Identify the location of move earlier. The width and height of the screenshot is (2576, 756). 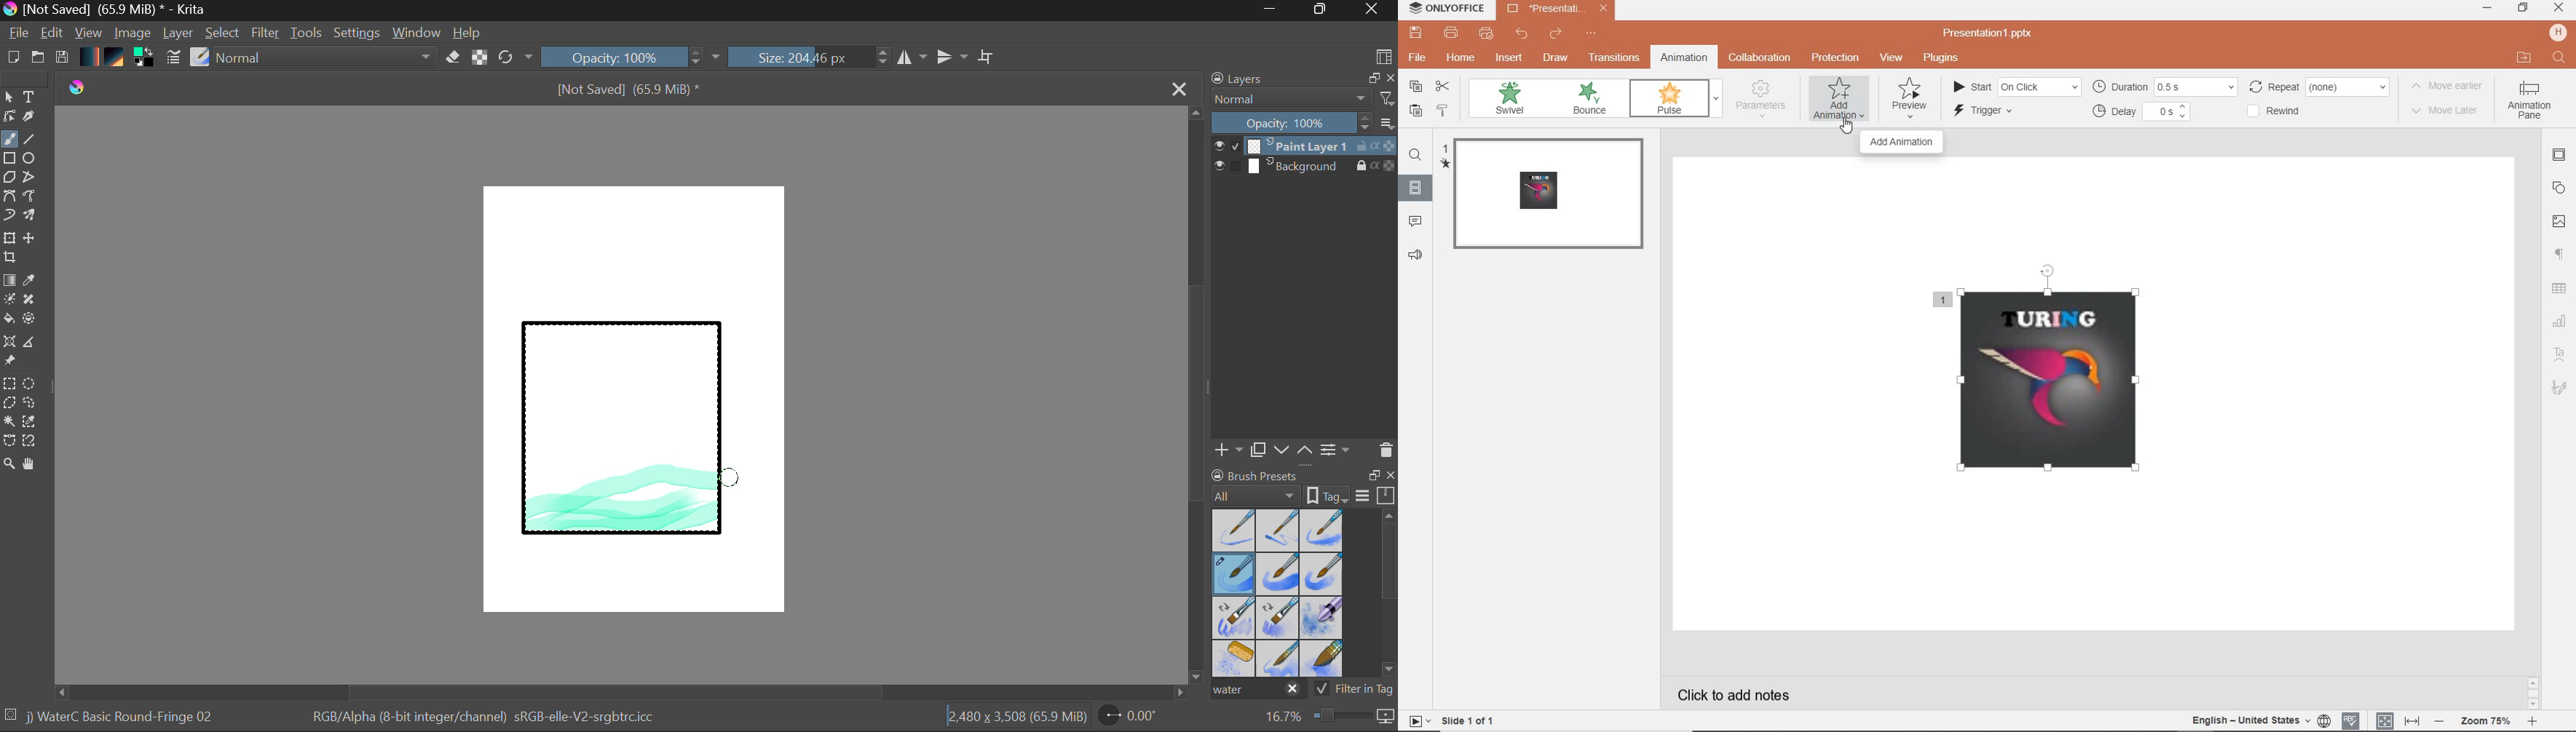
(2445, 86).